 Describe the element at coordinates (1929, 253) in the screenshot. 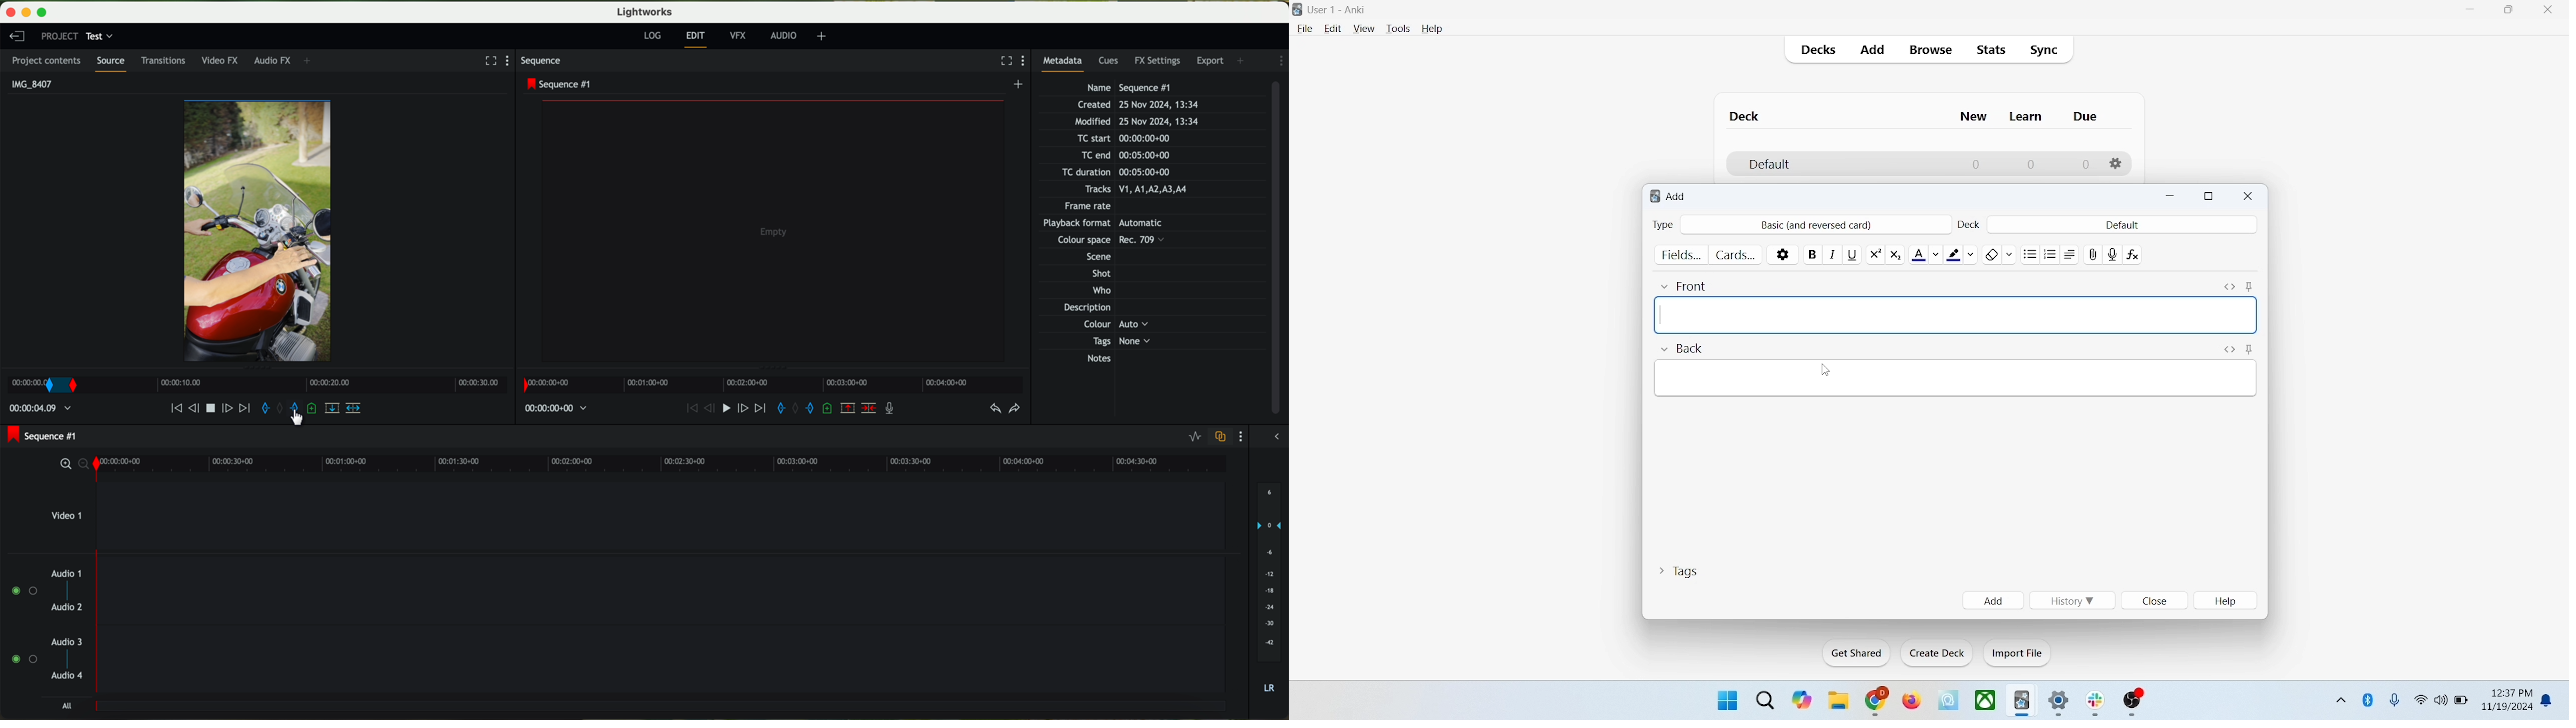

I see `text color` at that location.